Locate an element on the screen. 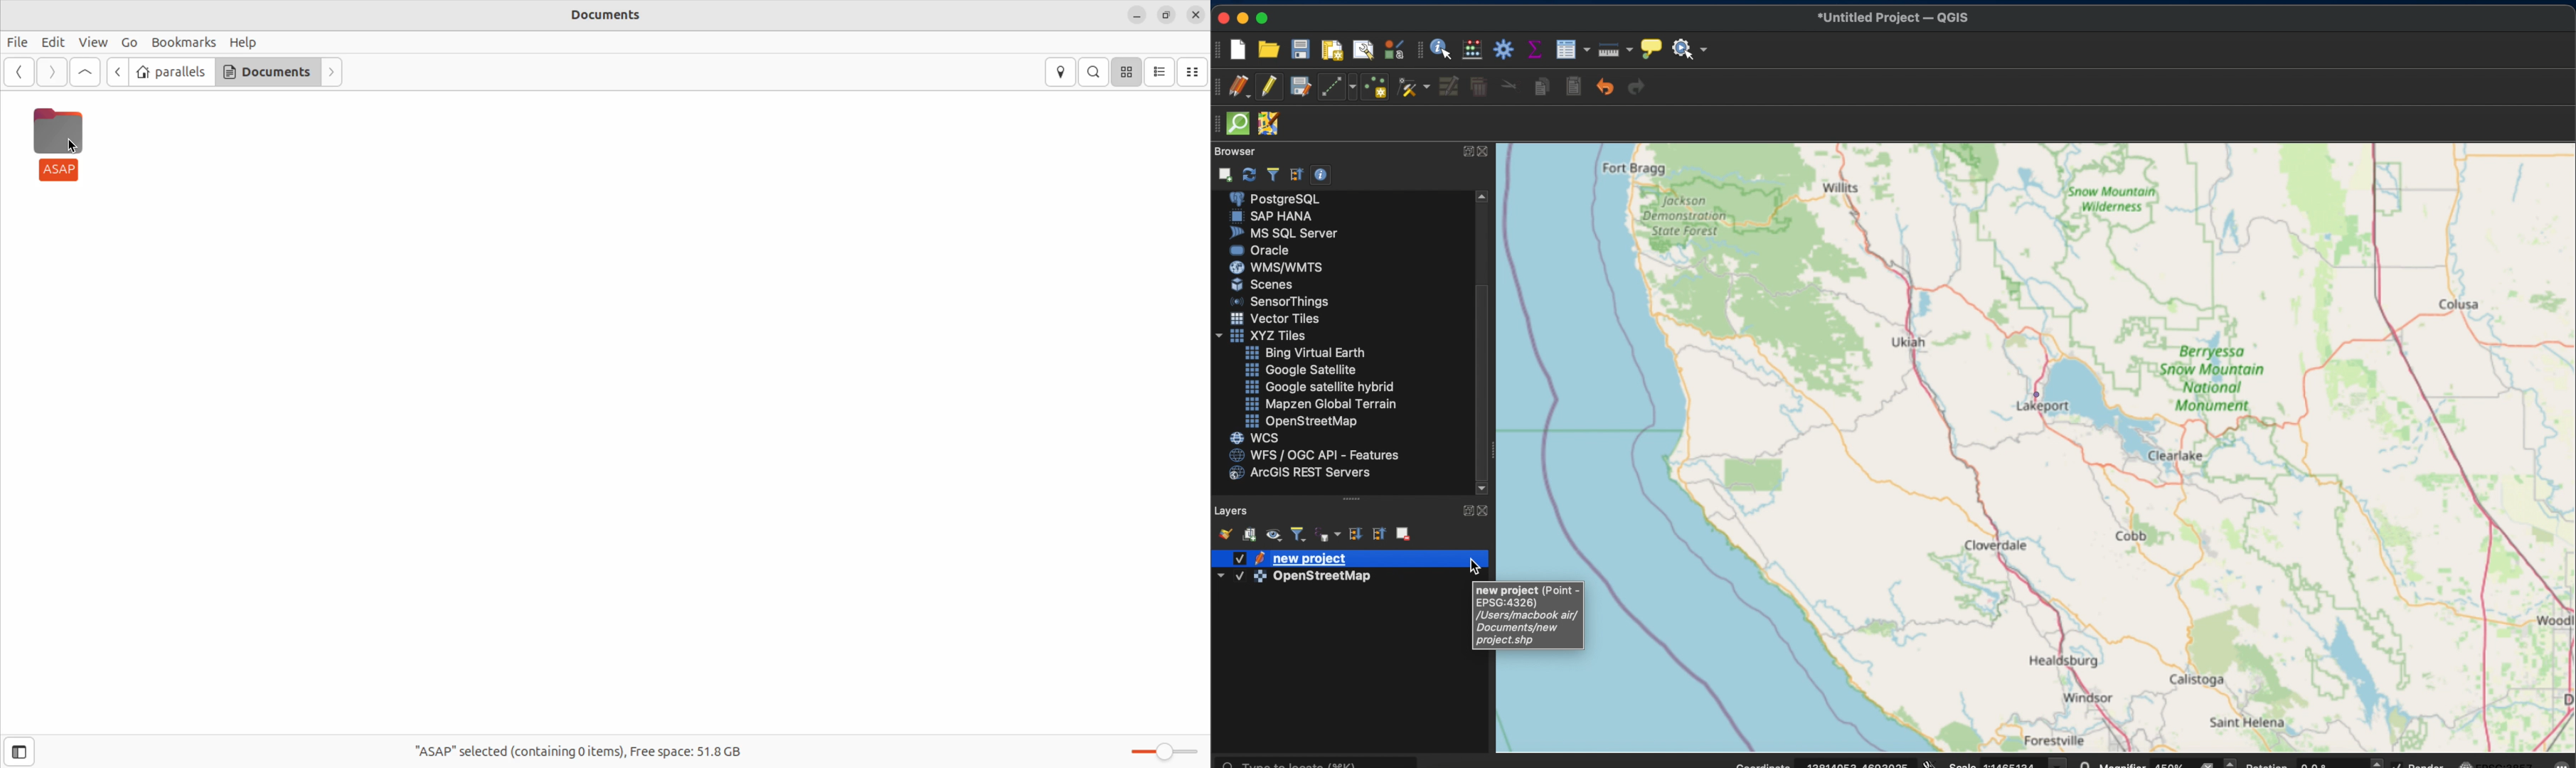 This screenshot has width=2576, height=784. expand all is located at coordinates (1355, 535).